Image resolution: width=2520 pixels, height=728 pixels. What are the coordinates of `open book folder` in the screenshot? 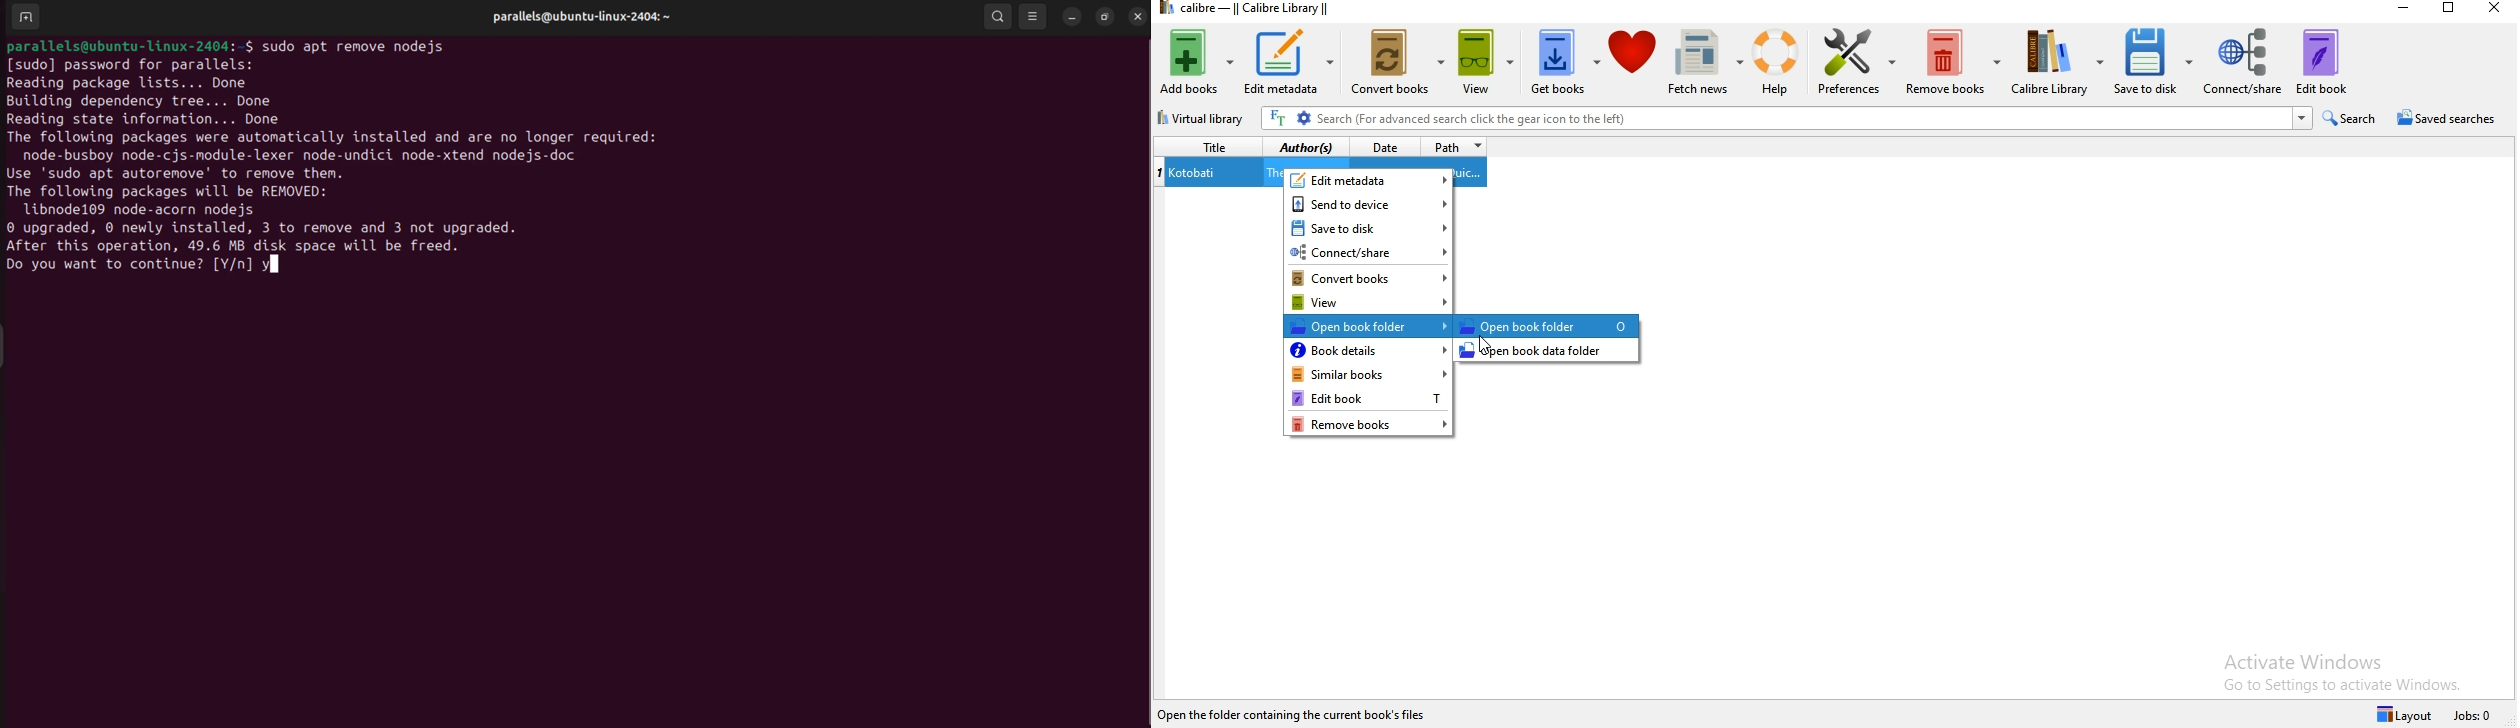 It's located at (1548, 327).